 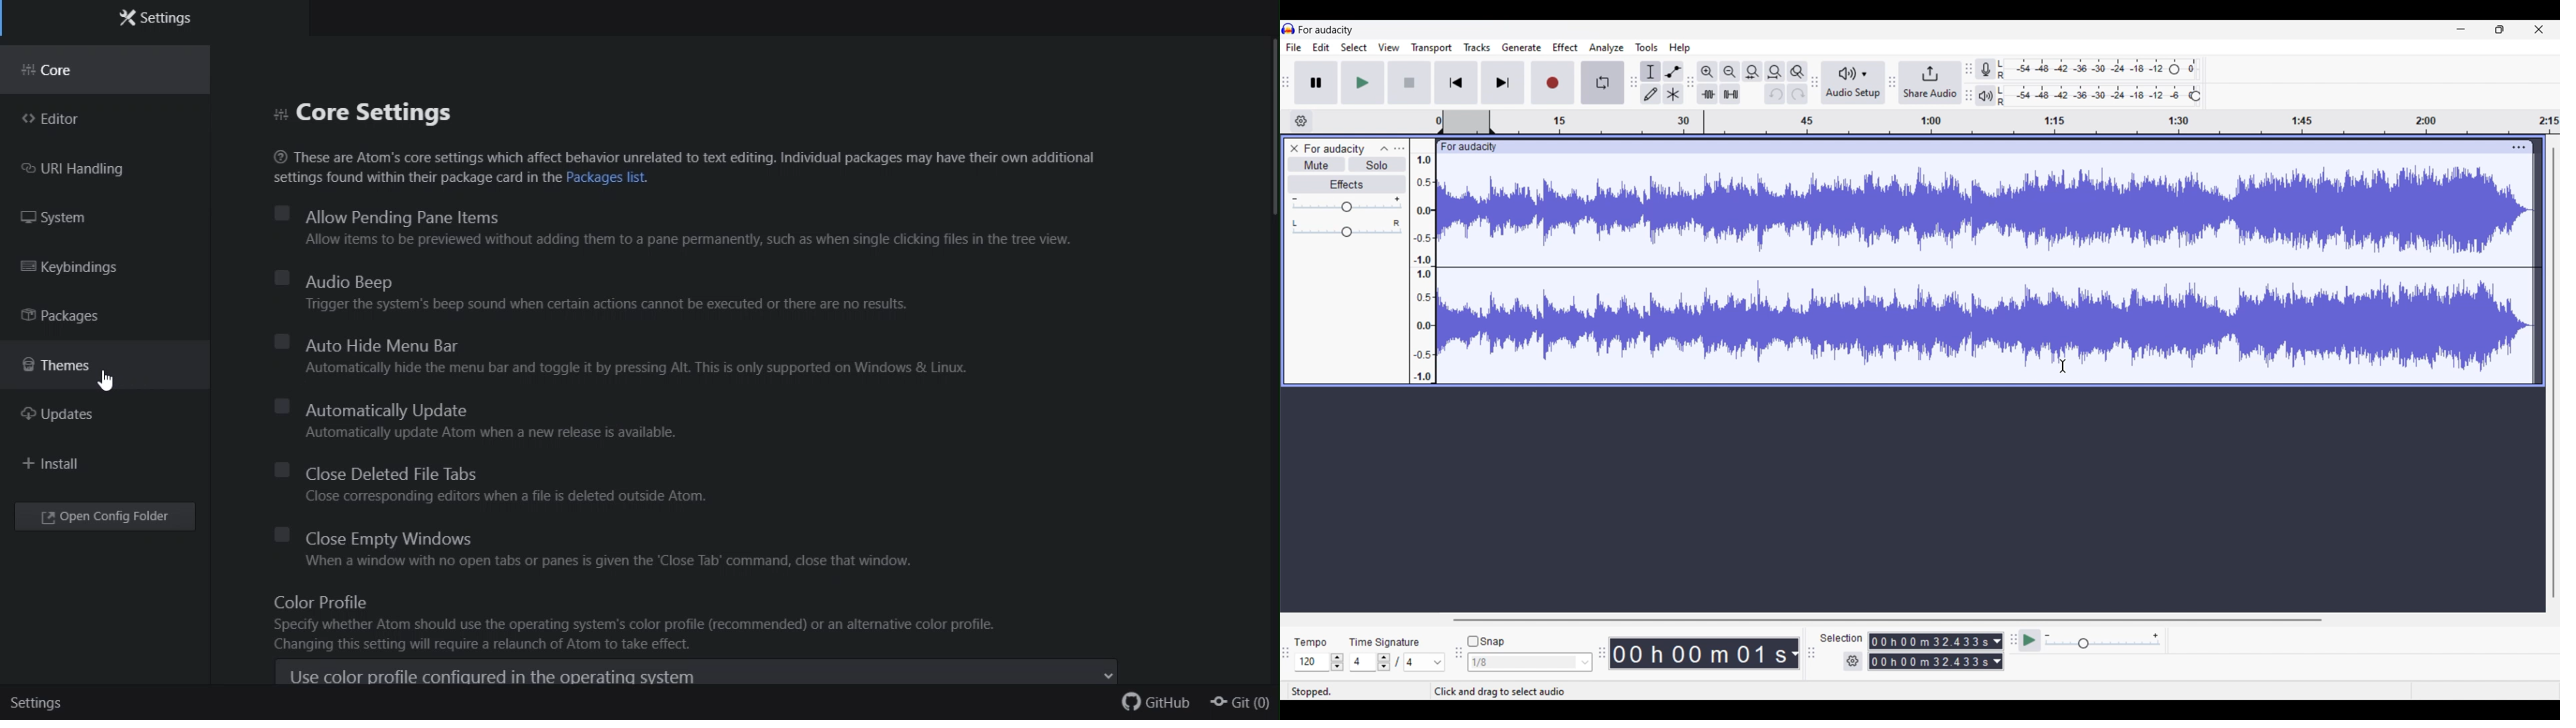 What do you see at coordinates (1385, 642) in the screenshot?
I see `Indicates time signature settings` at bounding box center [1385, 642].